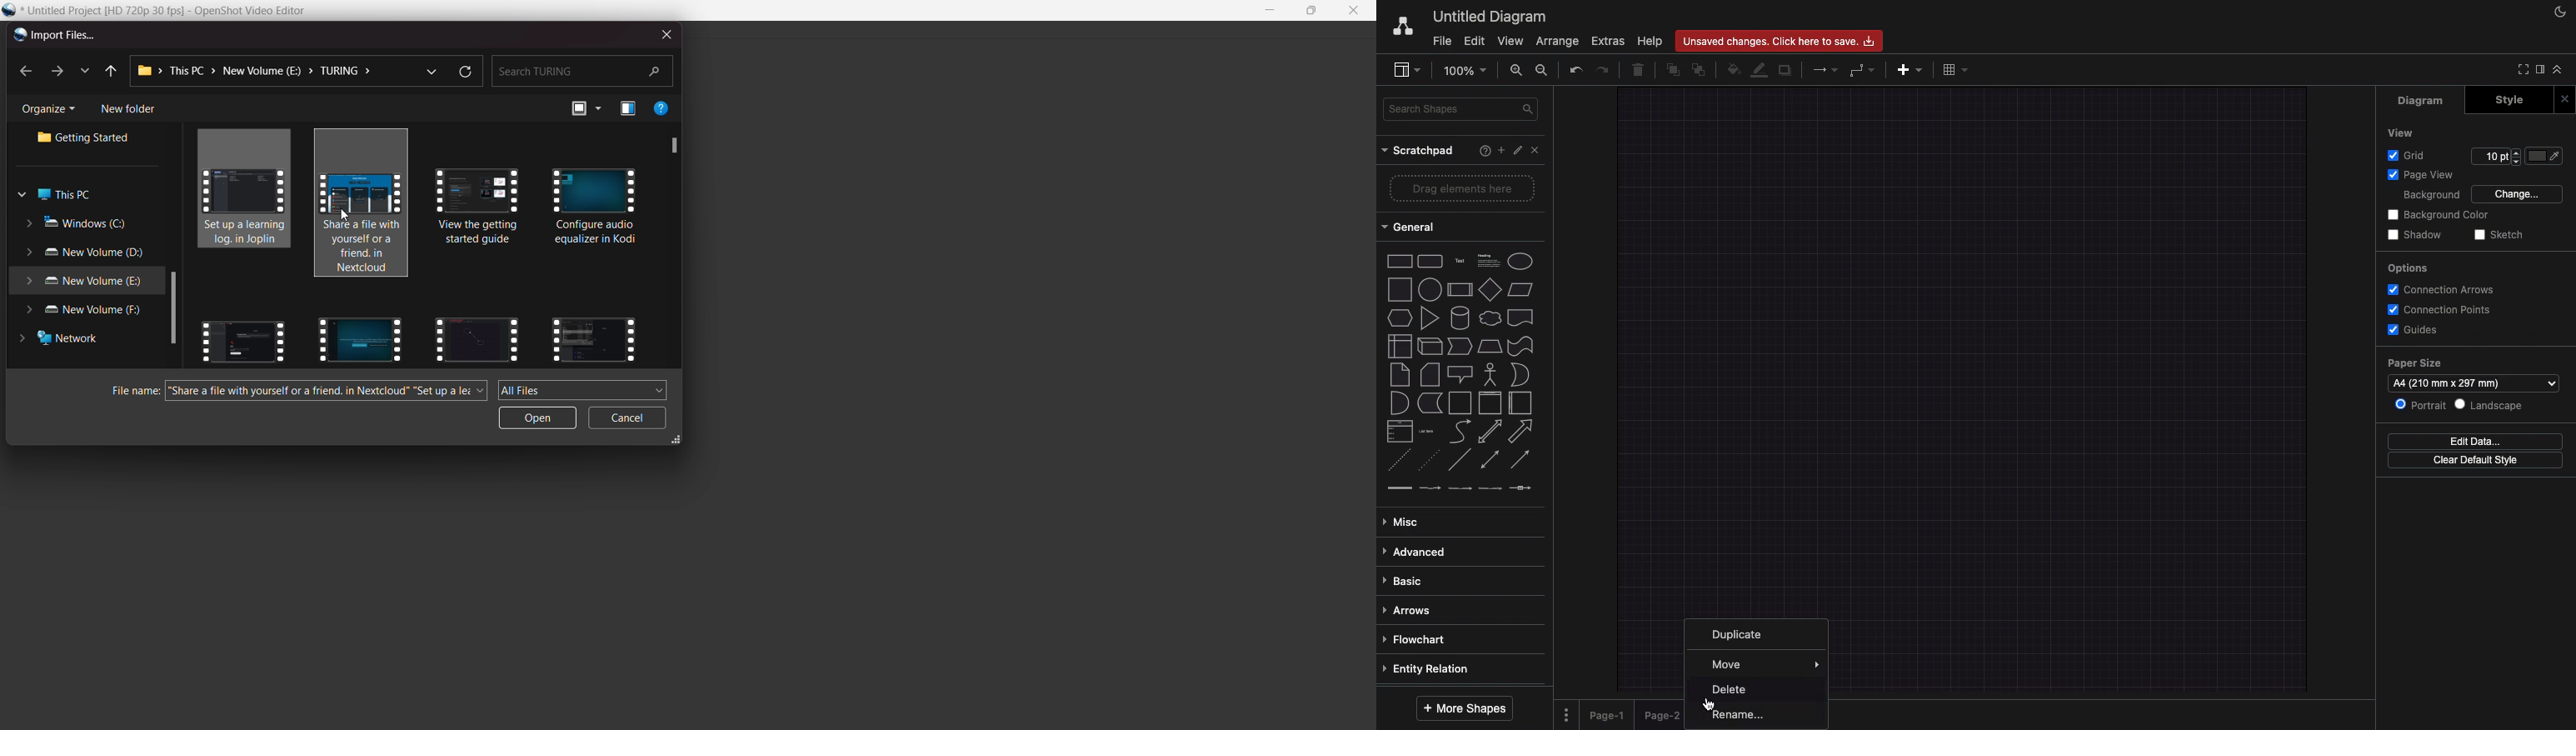 The width and height of the screenshot is (2576, 756). What do you see at coordinates (2422, 175) in the screenshot?
I see `Page view` at bounding box center [2422, 175].